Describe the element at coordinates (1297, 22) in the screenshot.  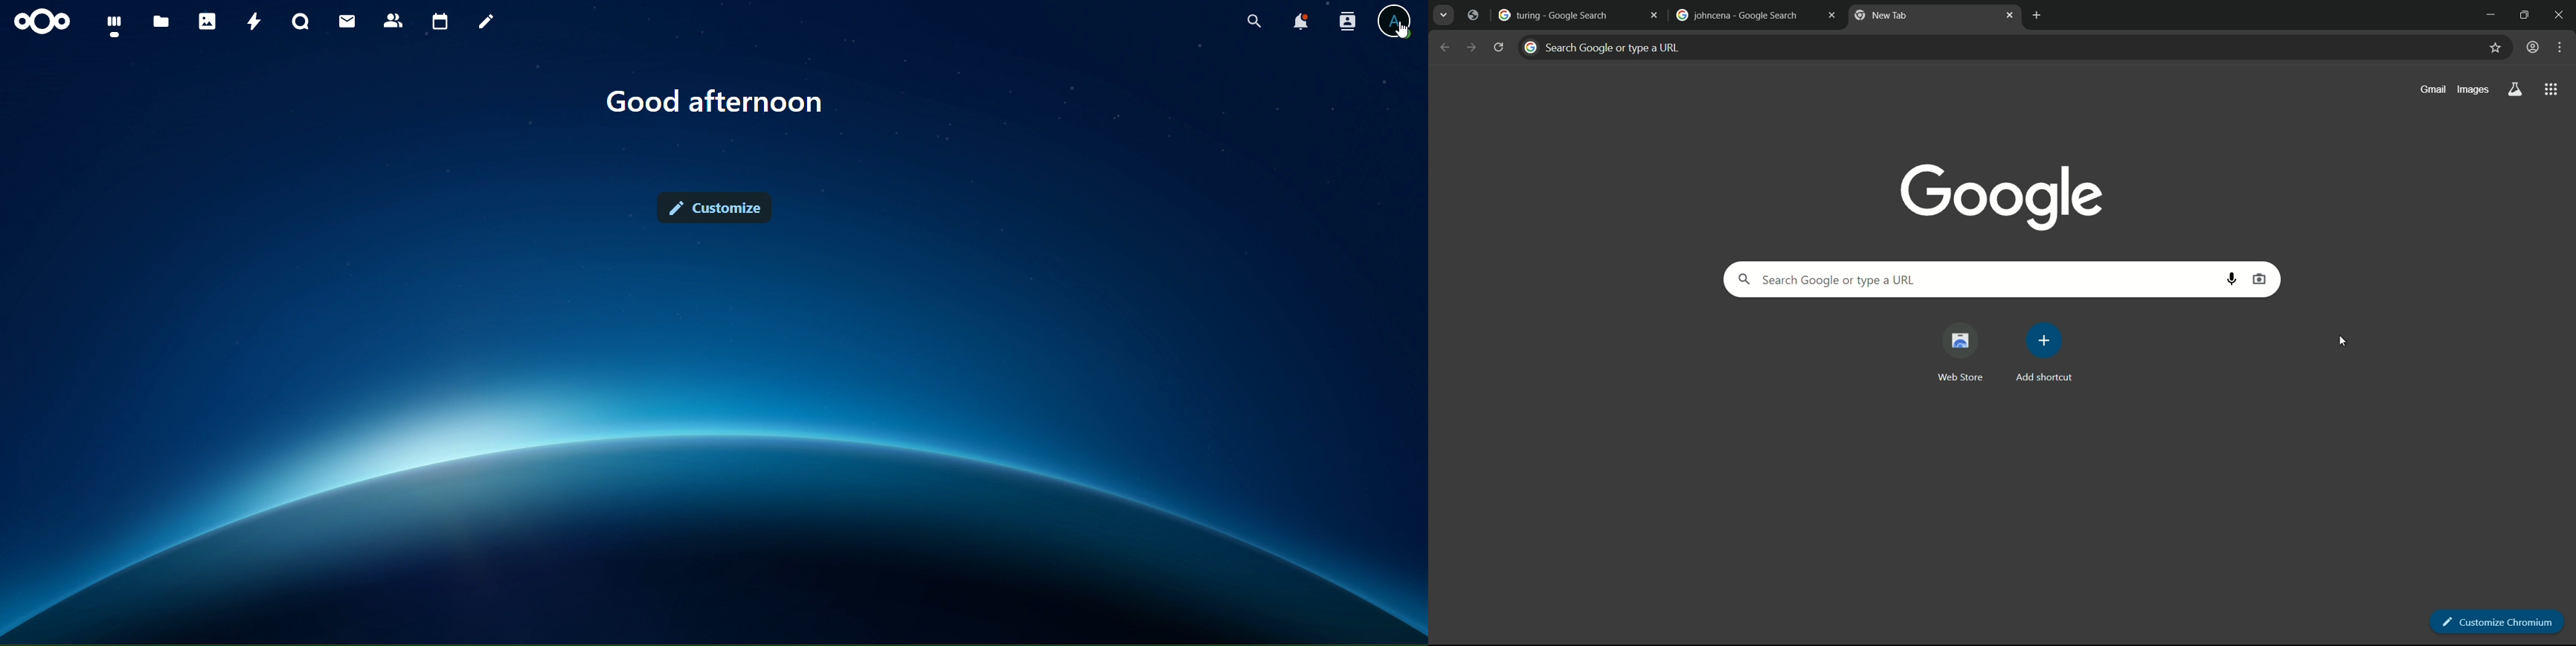
I see `notifications` at that location.